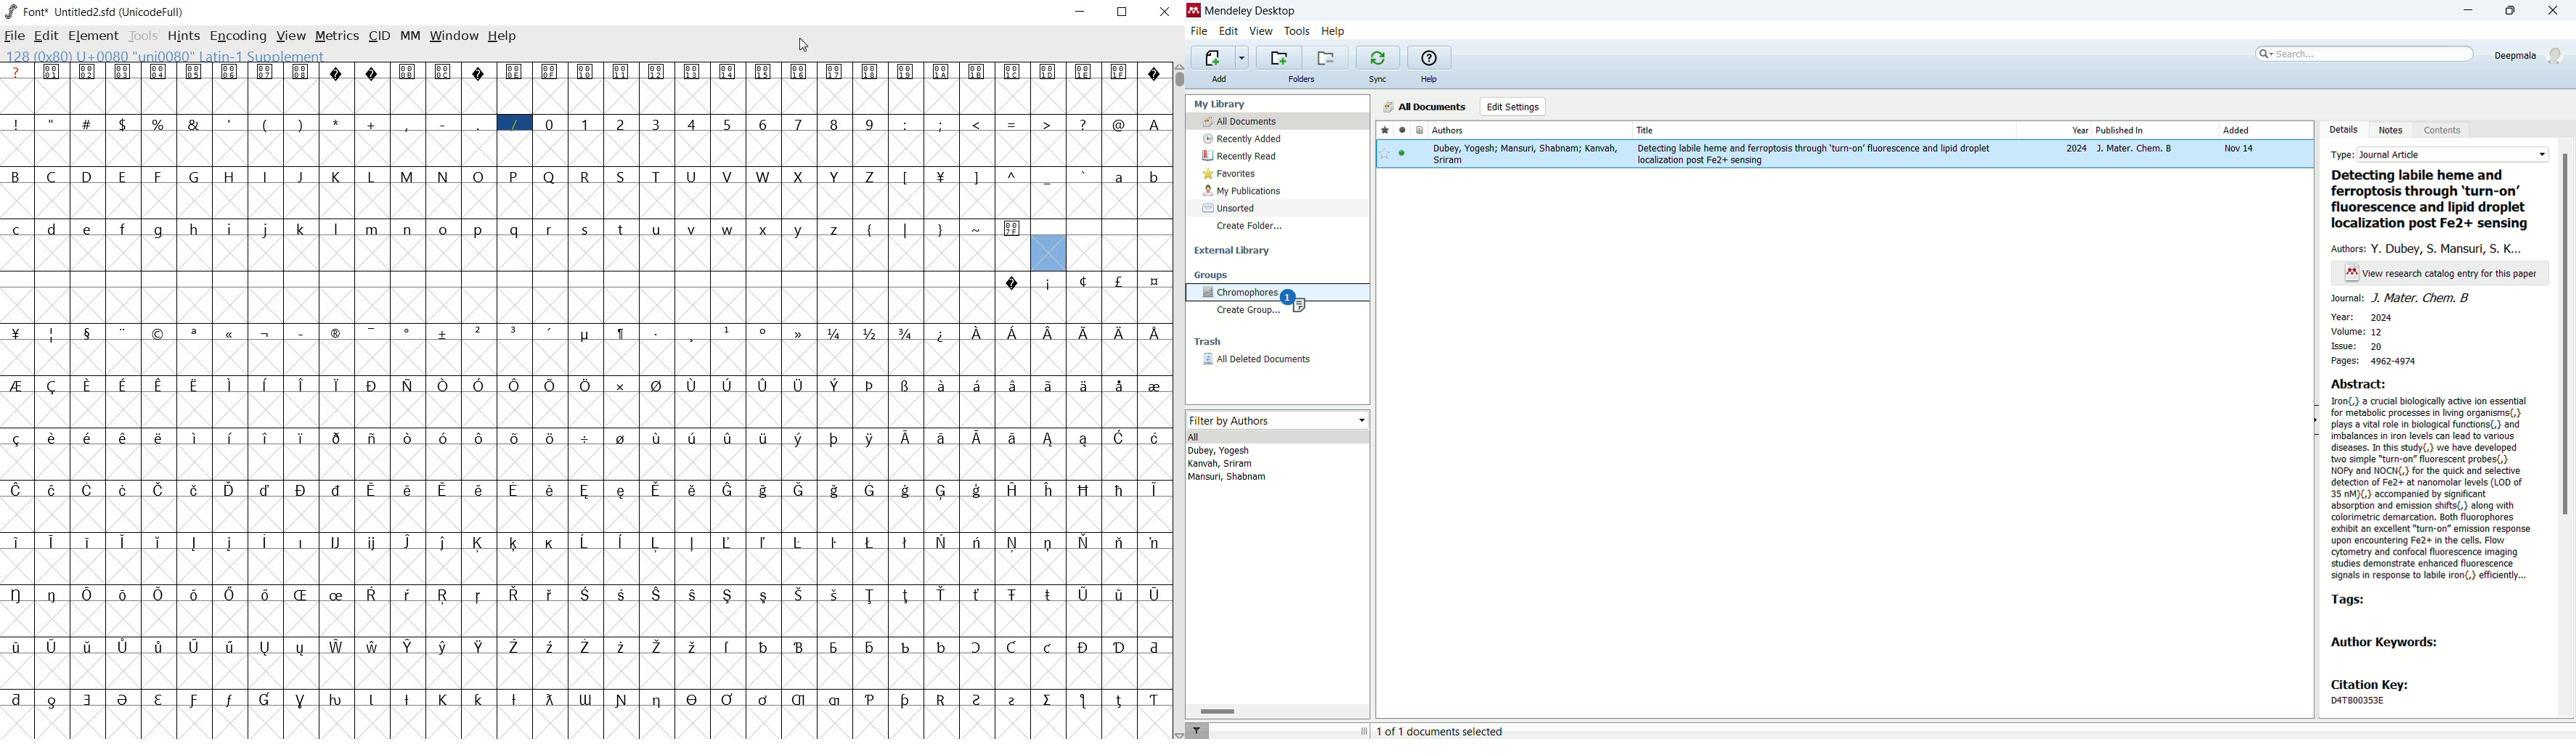 The height and width of the screenshot is (756, 2576). What do you see at coordinates (2391, 642) in the screenshot?
I see `Author Keywords:` at bounding box center [2391, 642].